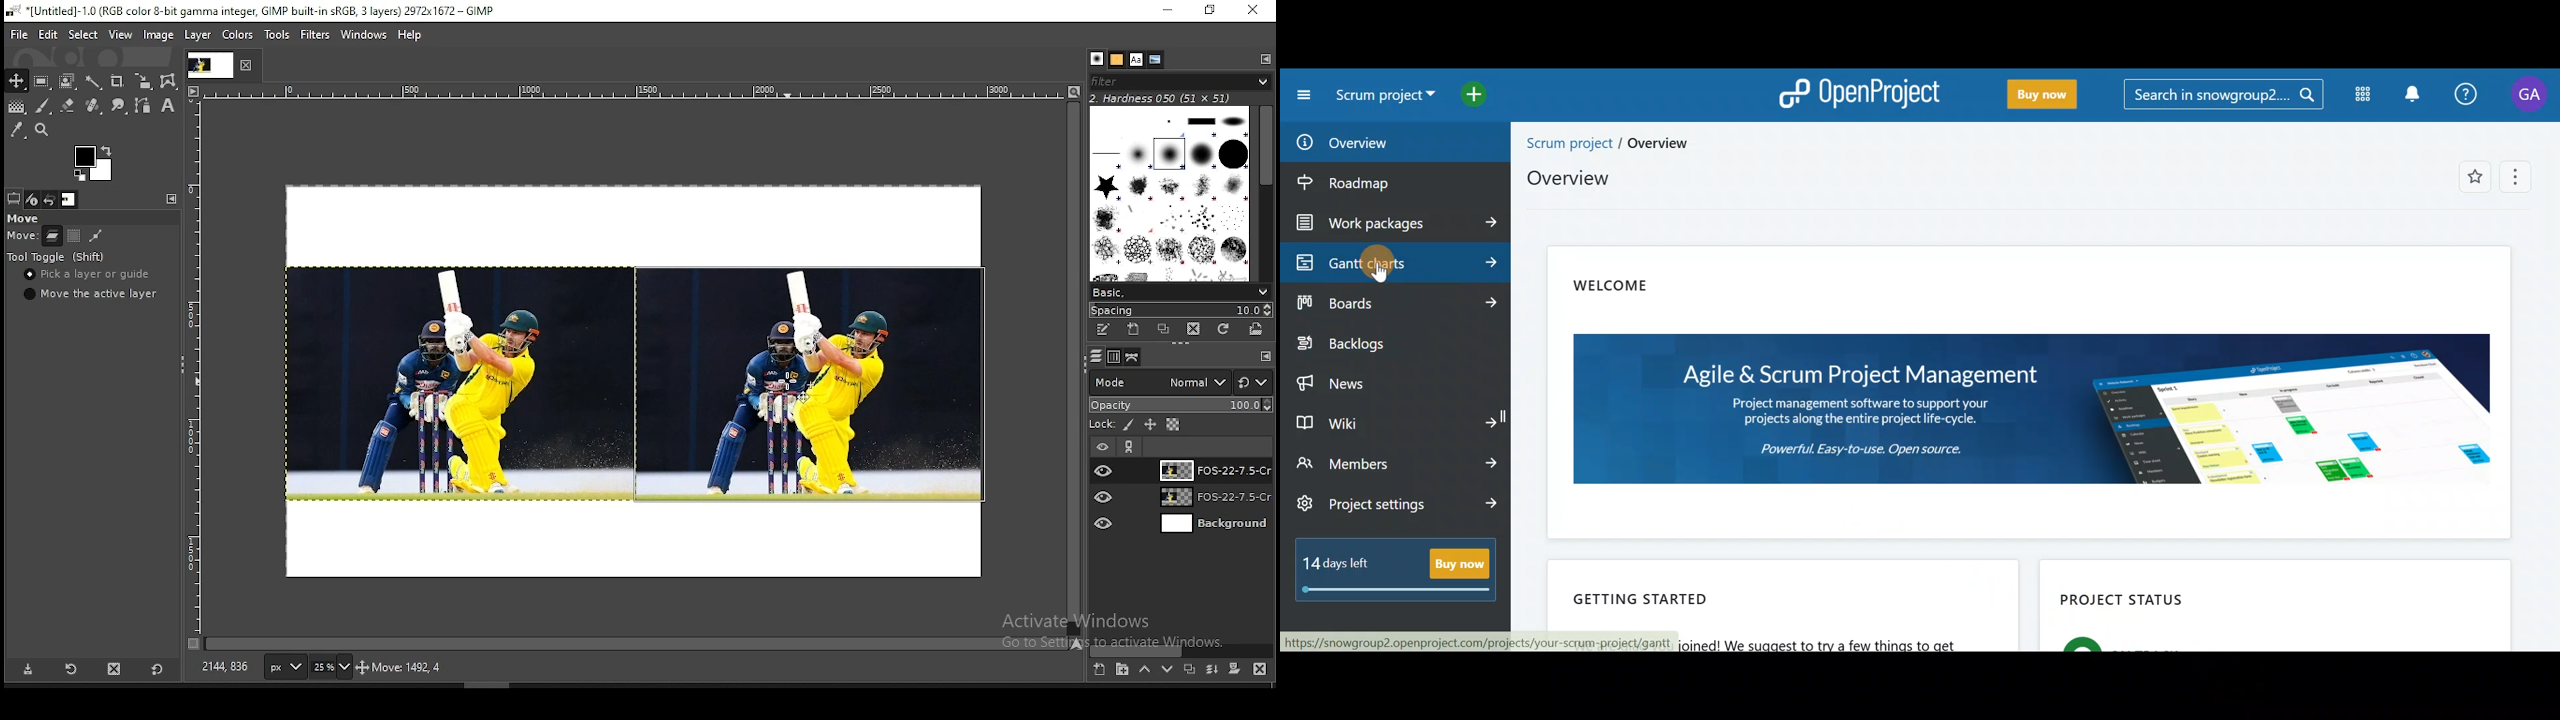  I want to click on layer , so click(1212, 499).